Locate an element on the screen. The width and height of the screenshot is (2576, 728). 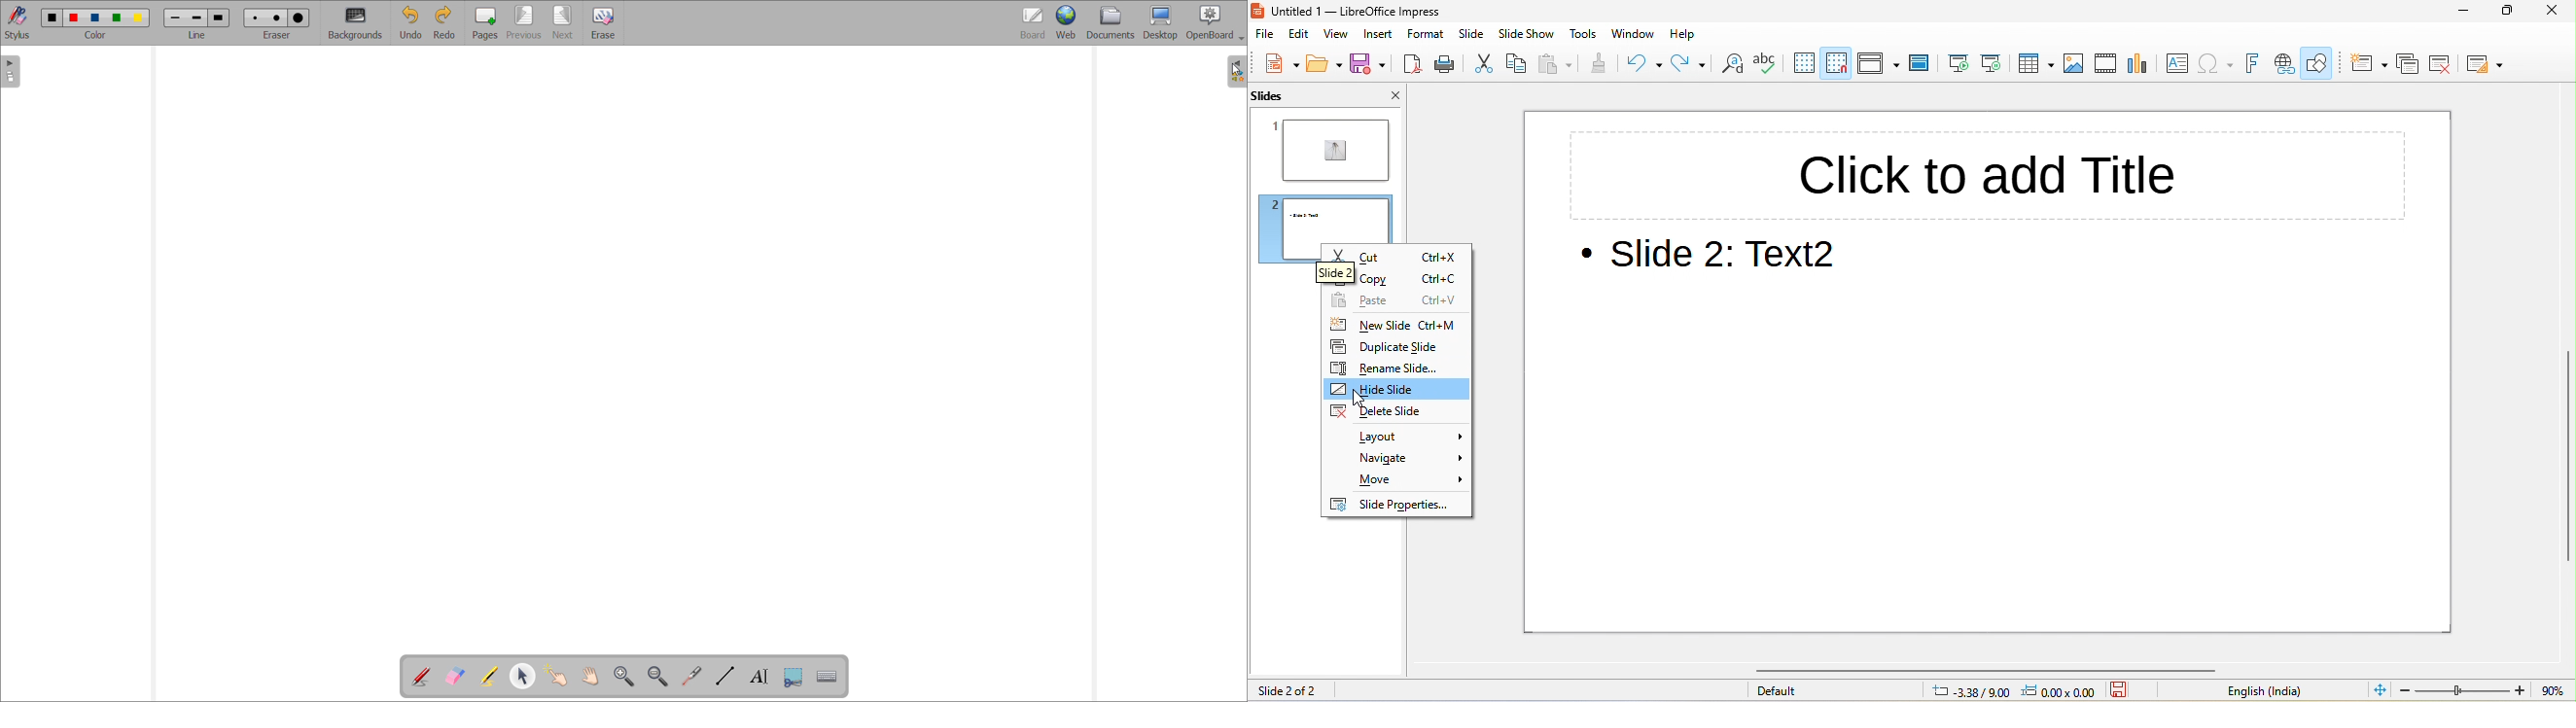
image is located at coordinates (2077, 63).